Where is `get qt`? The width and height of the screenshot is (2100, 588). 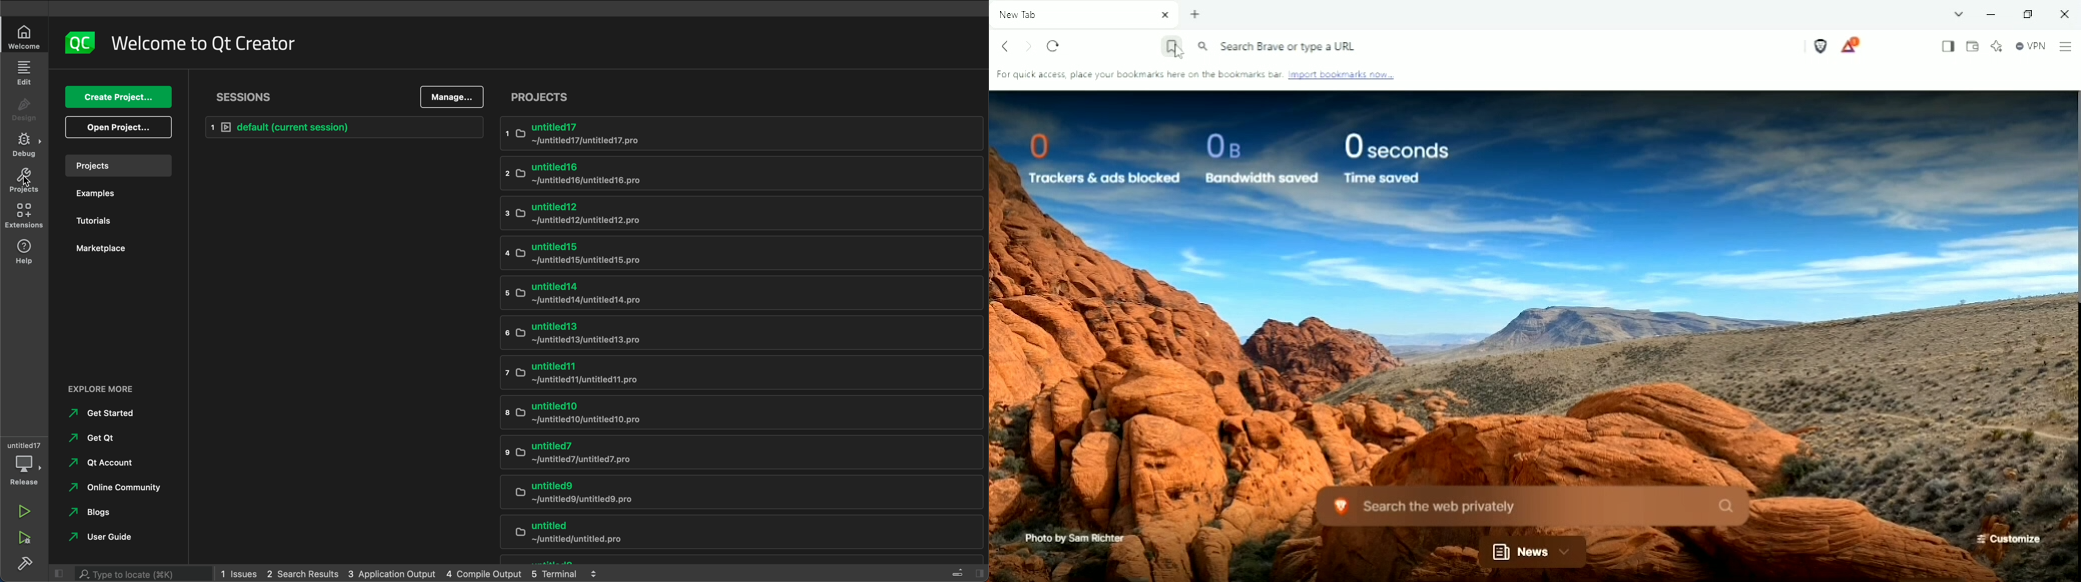 get qt is located at coordinates (94, 439).